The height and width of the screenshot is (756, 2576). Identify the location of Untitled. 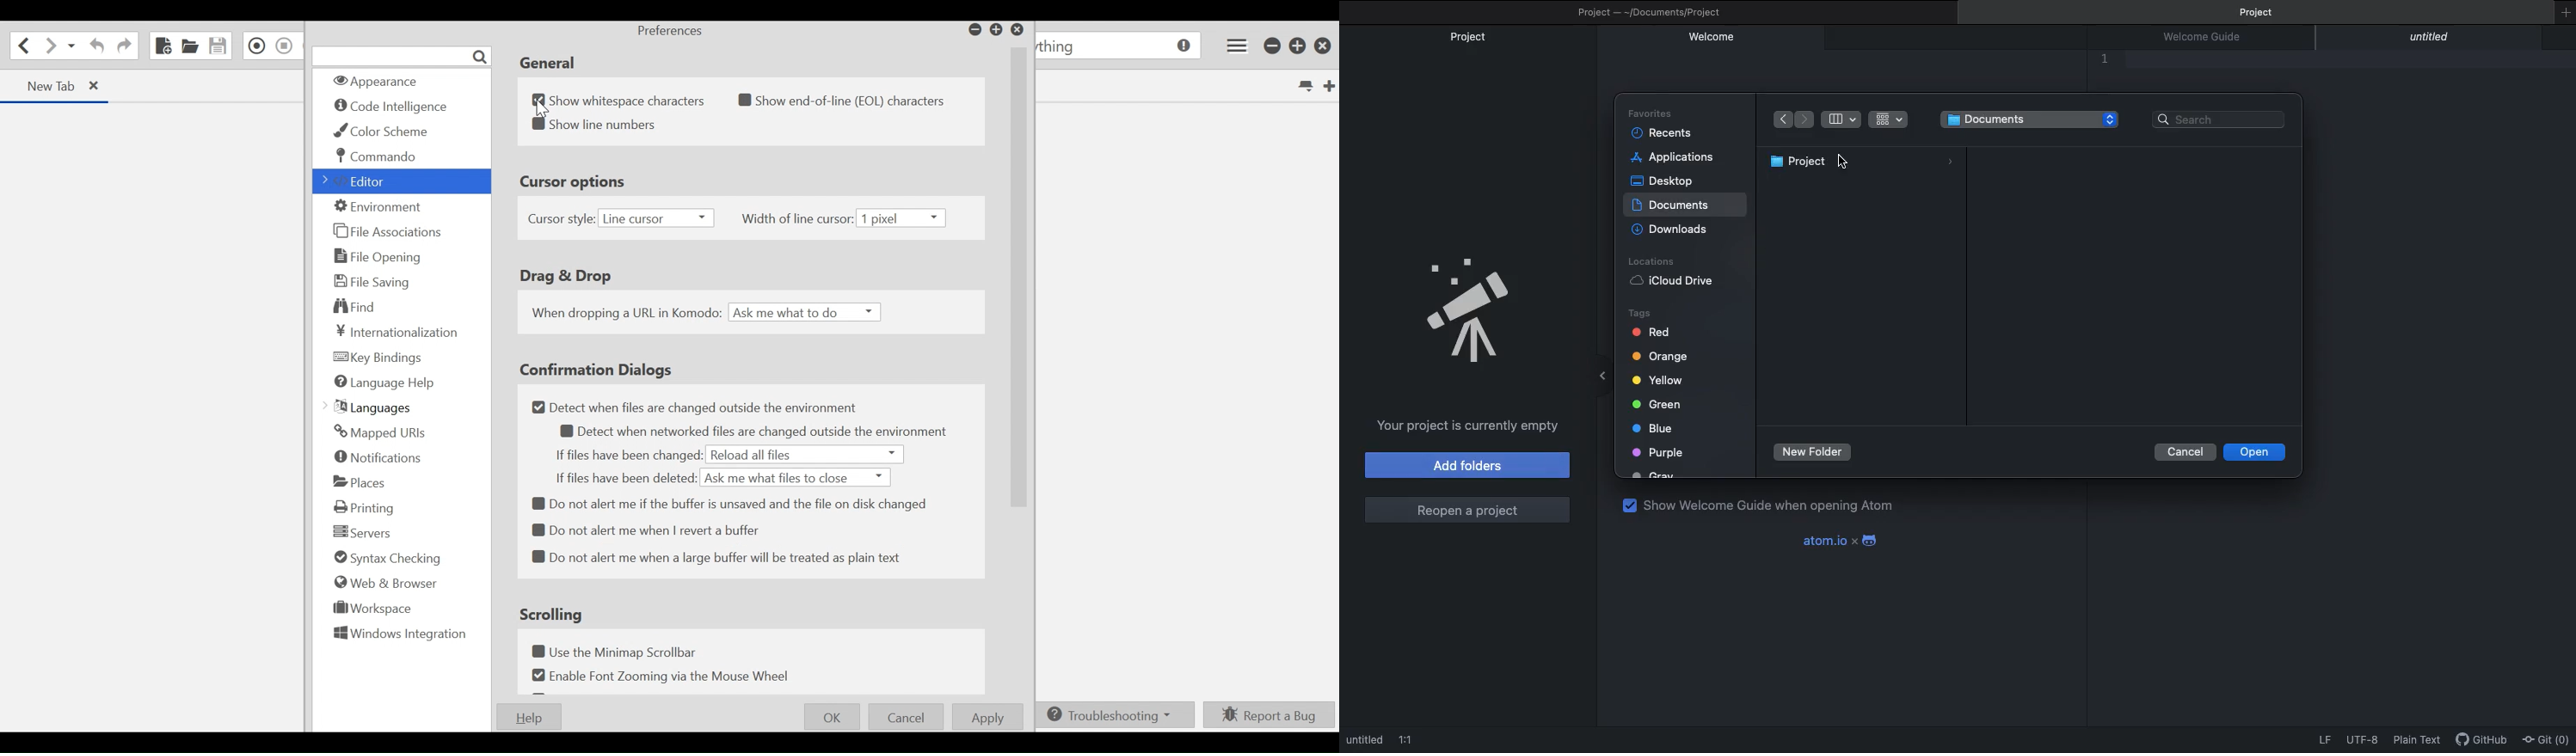
(2434, 39).